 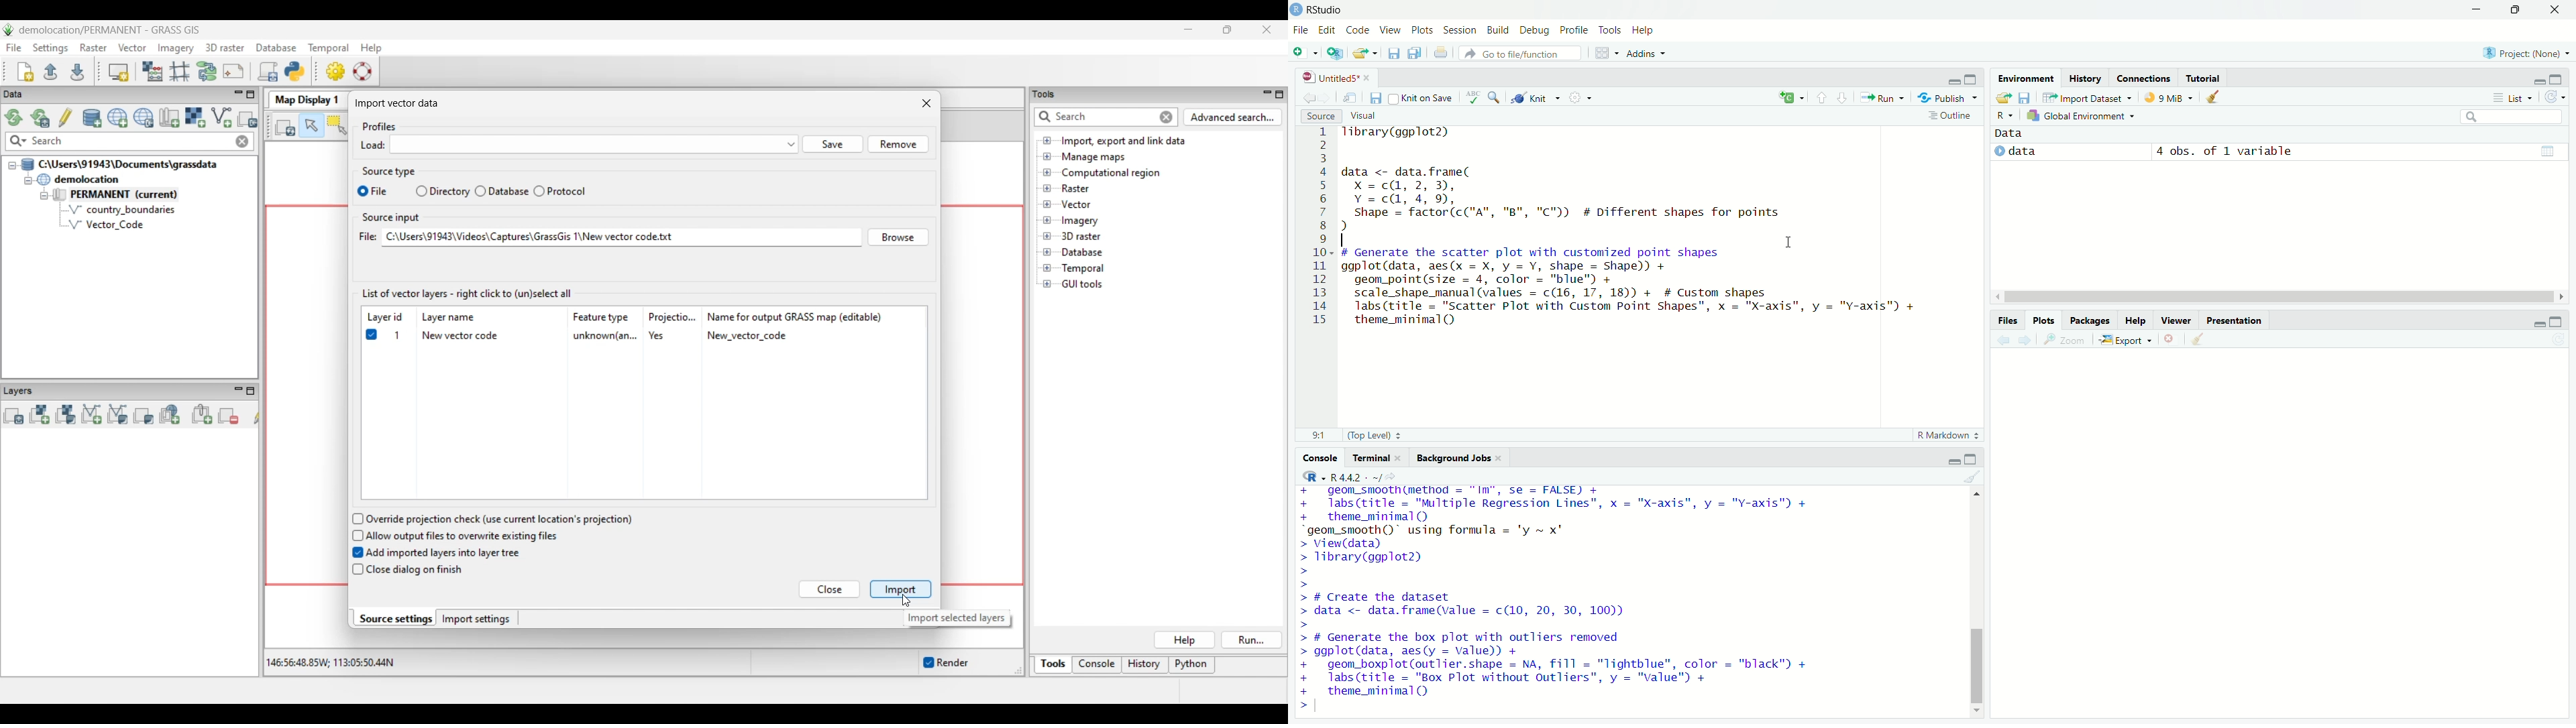 What do you see at coordinates (2555, 97) in the screenshot?
I see `Refresh the list of objects in the environment` at bounding box center [2555, 97].